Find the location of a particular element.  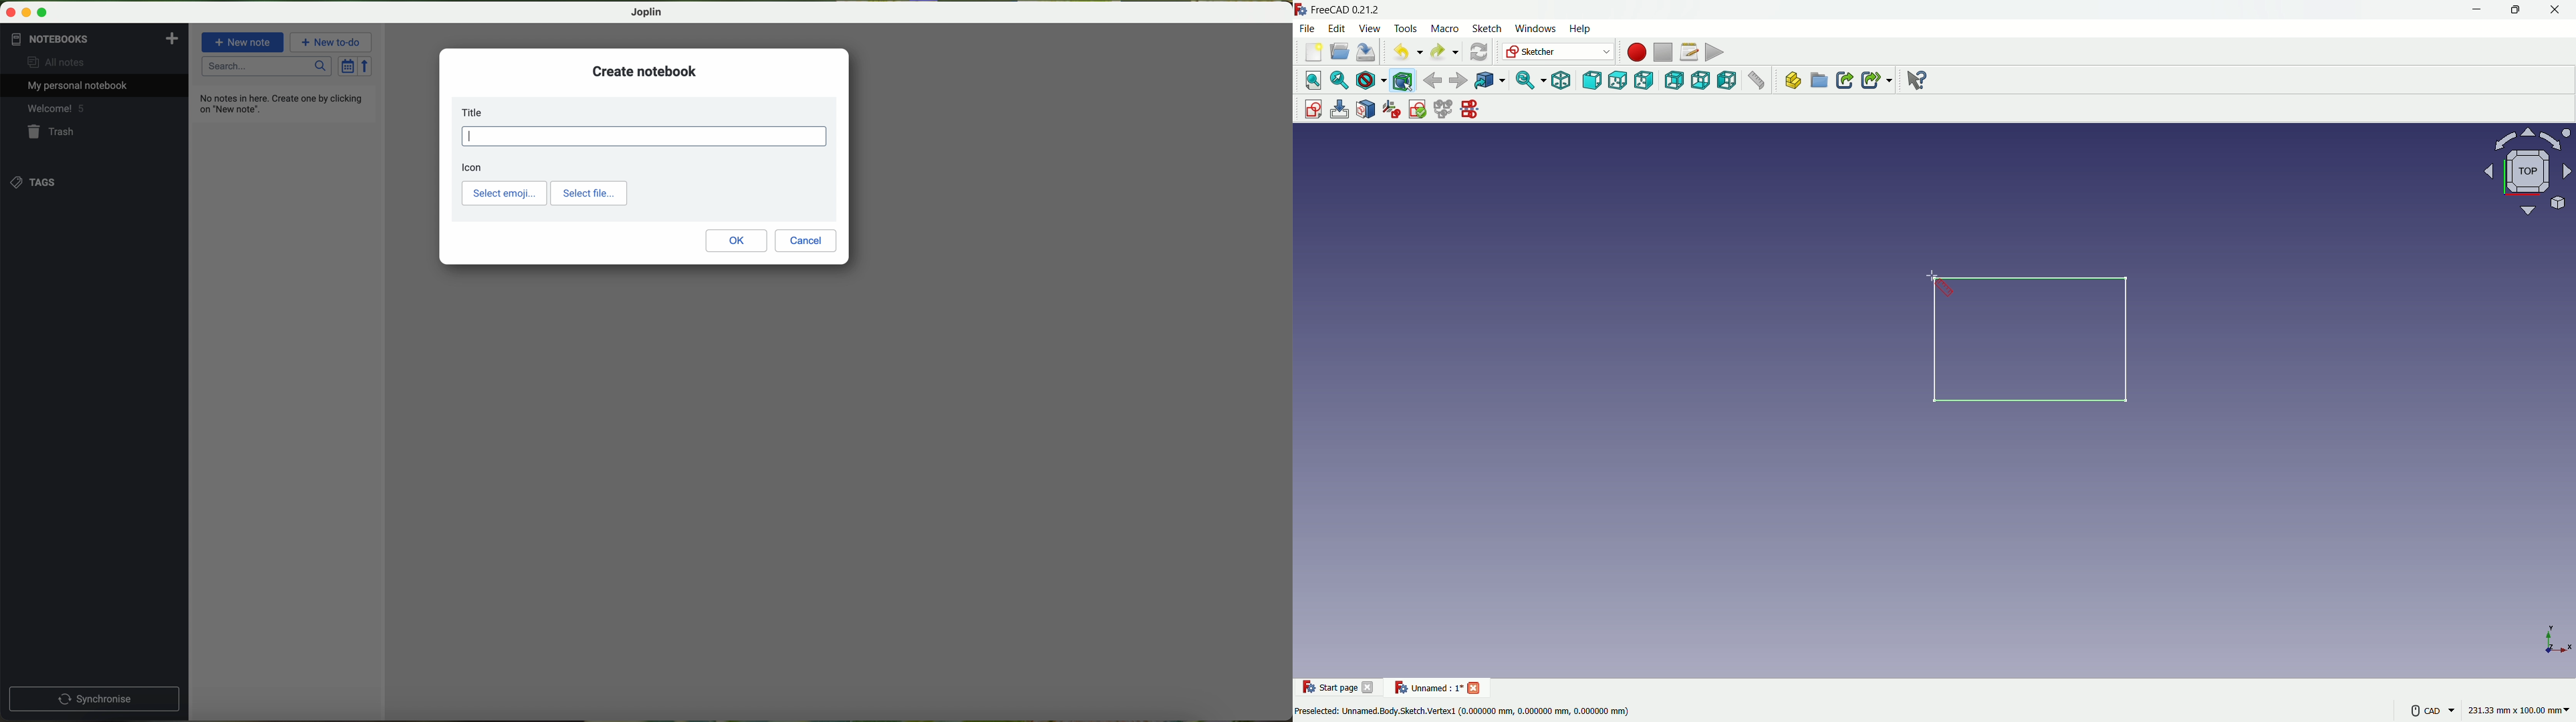

start page is located at coordinates (1329, 688).